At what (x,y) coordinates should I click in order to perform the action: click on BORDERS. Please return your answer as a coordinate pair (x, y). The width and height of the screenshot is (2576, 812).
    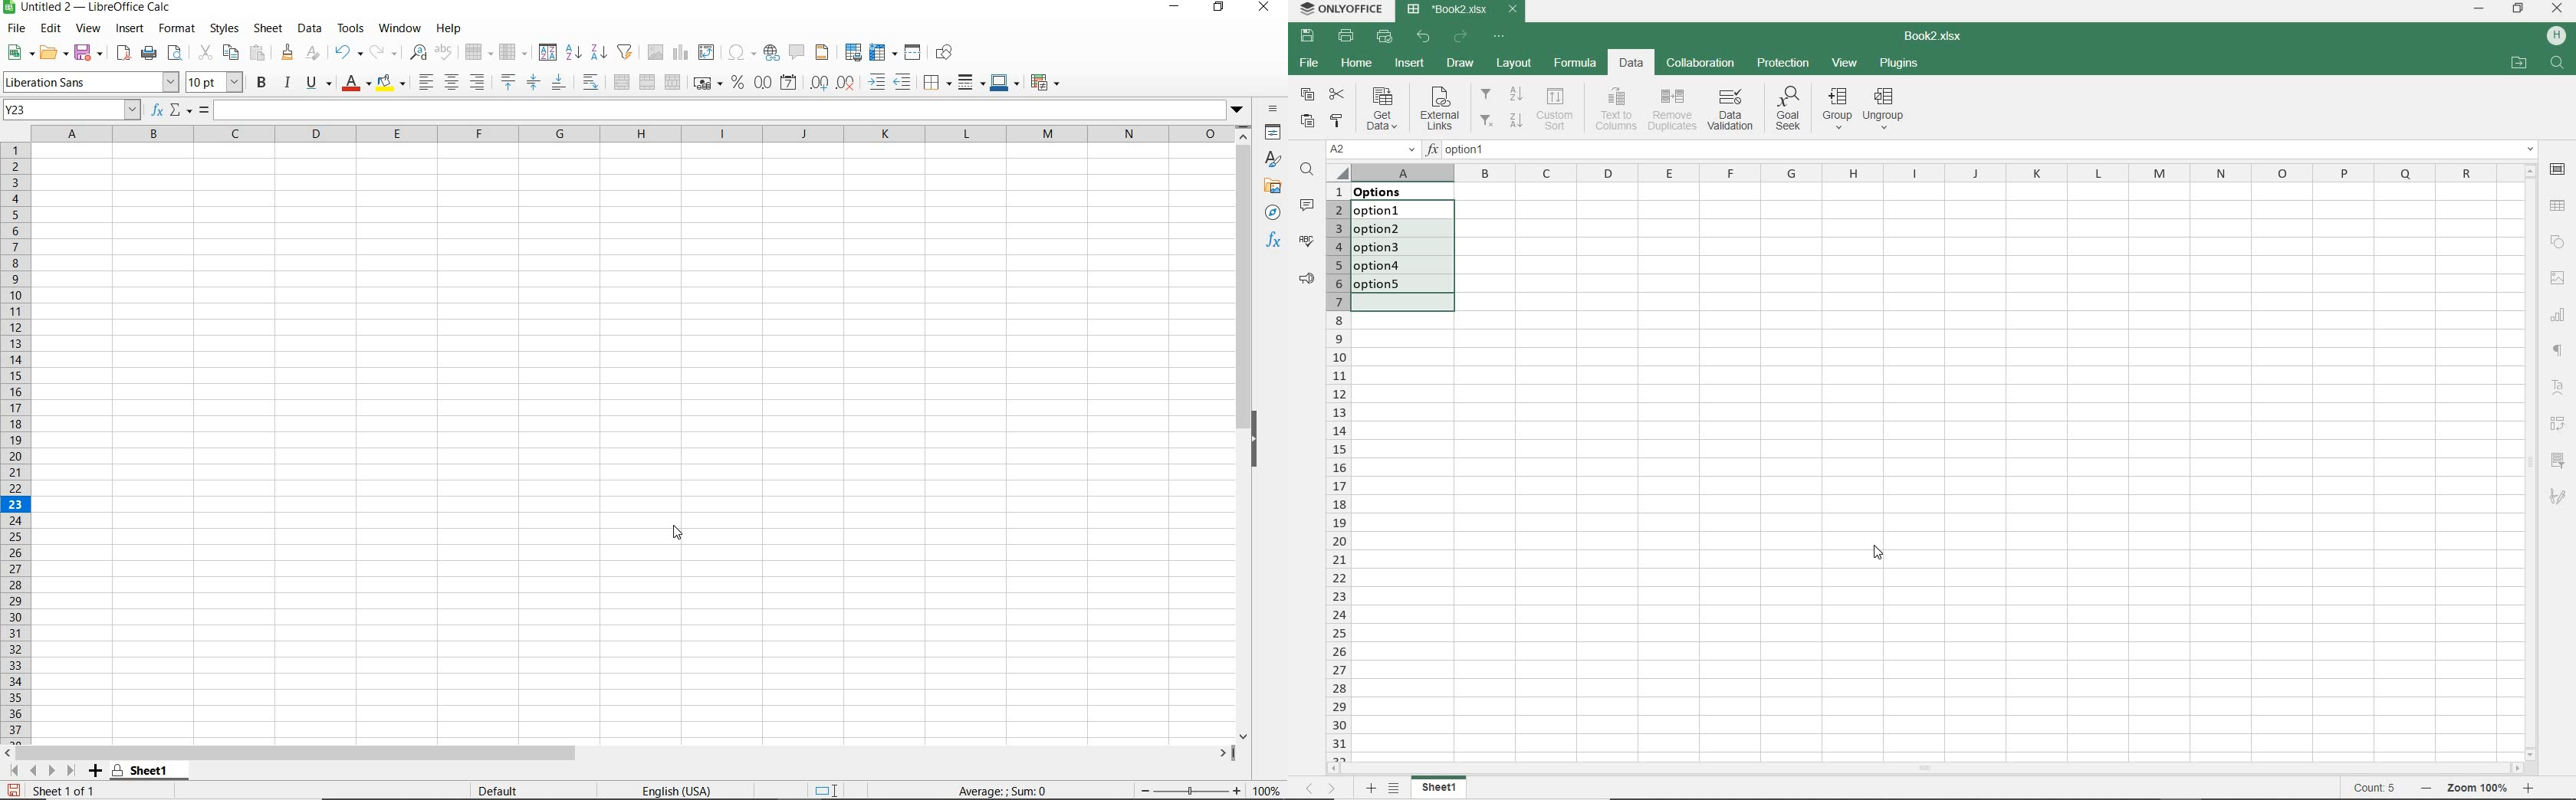
    Looking at the image, I should click on (935, 84).